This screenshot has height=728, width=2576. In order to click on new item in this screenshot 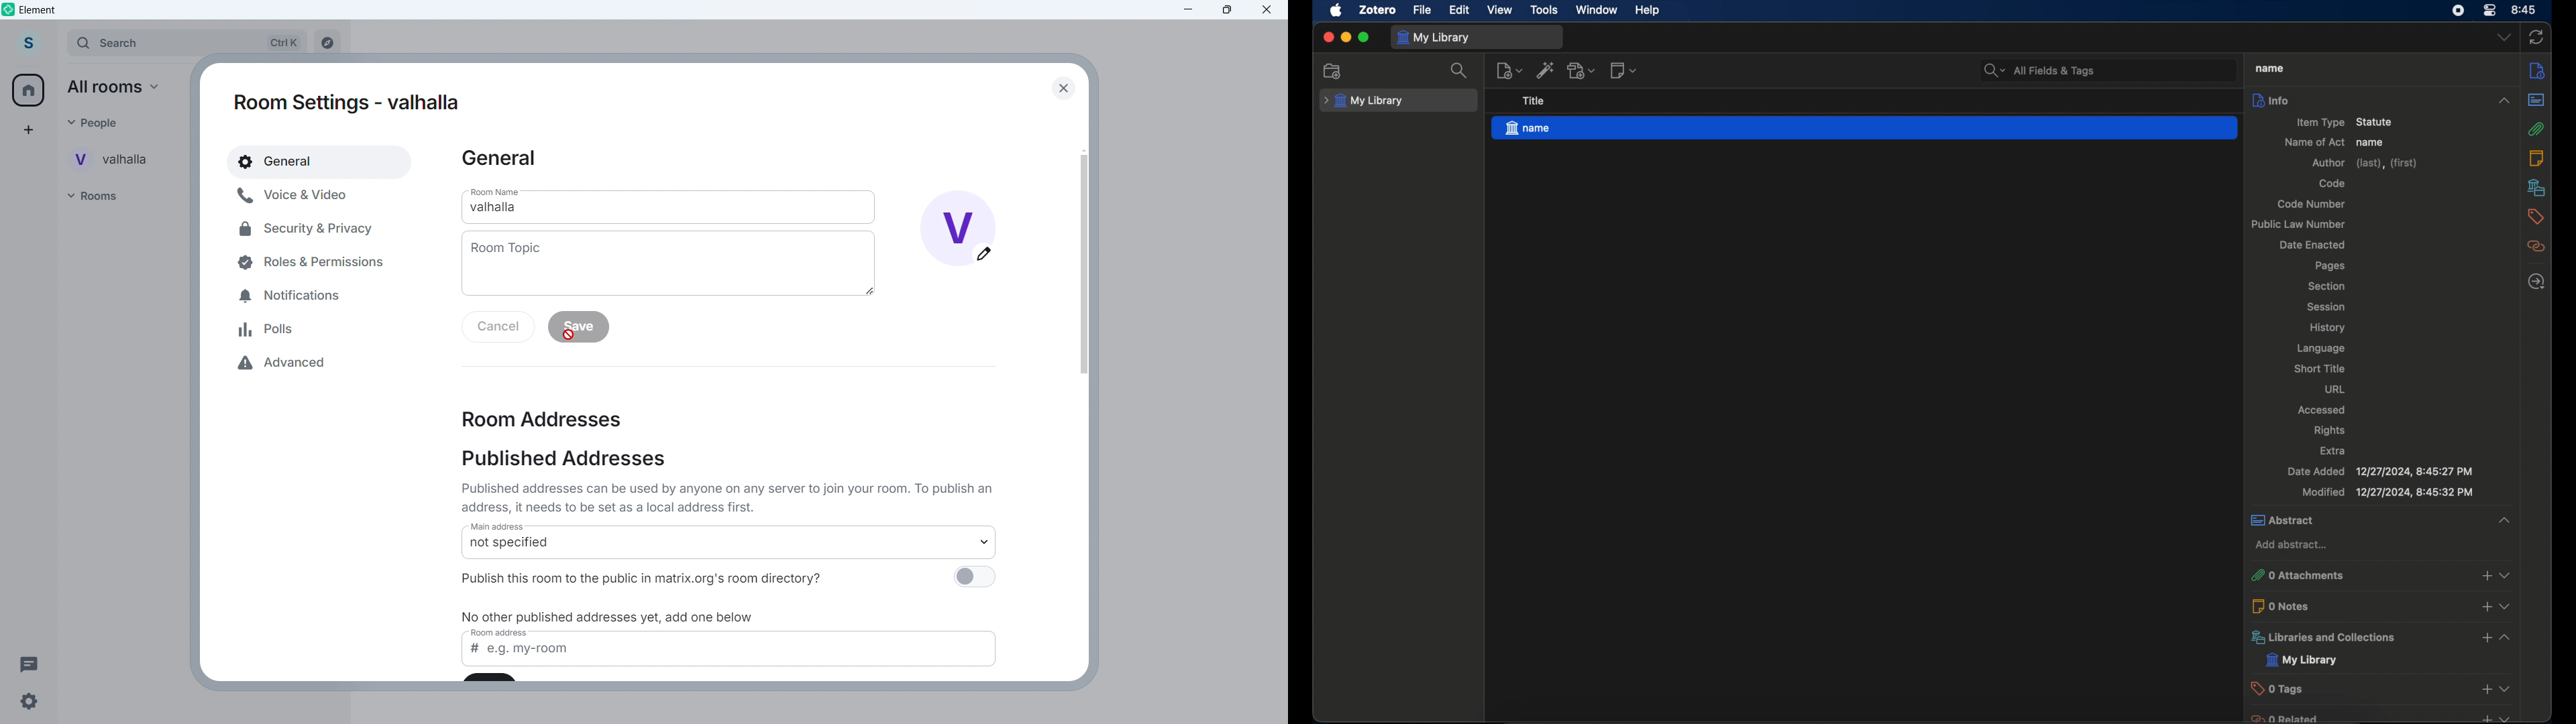, I will do `click(1509, 72)`.